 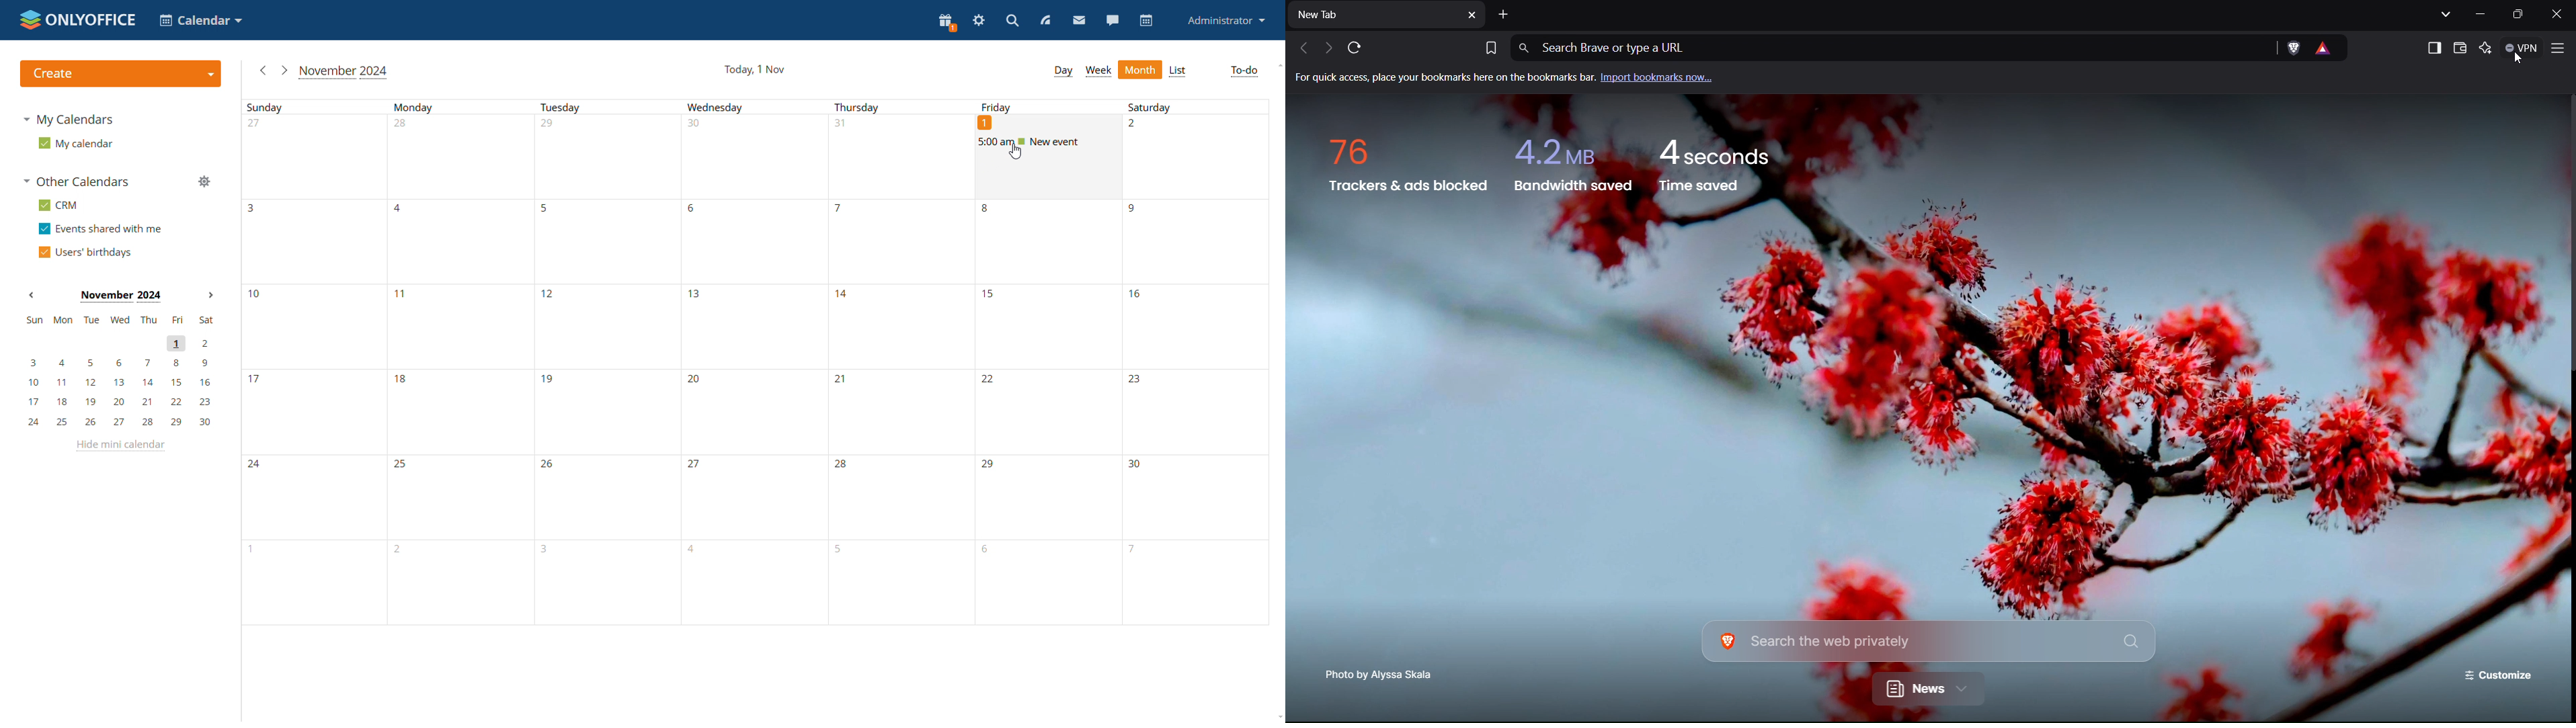 What do you see at coordinates (2497, 673) in the screenshot?
I see `Customize` at bounding box center [2497, 673].